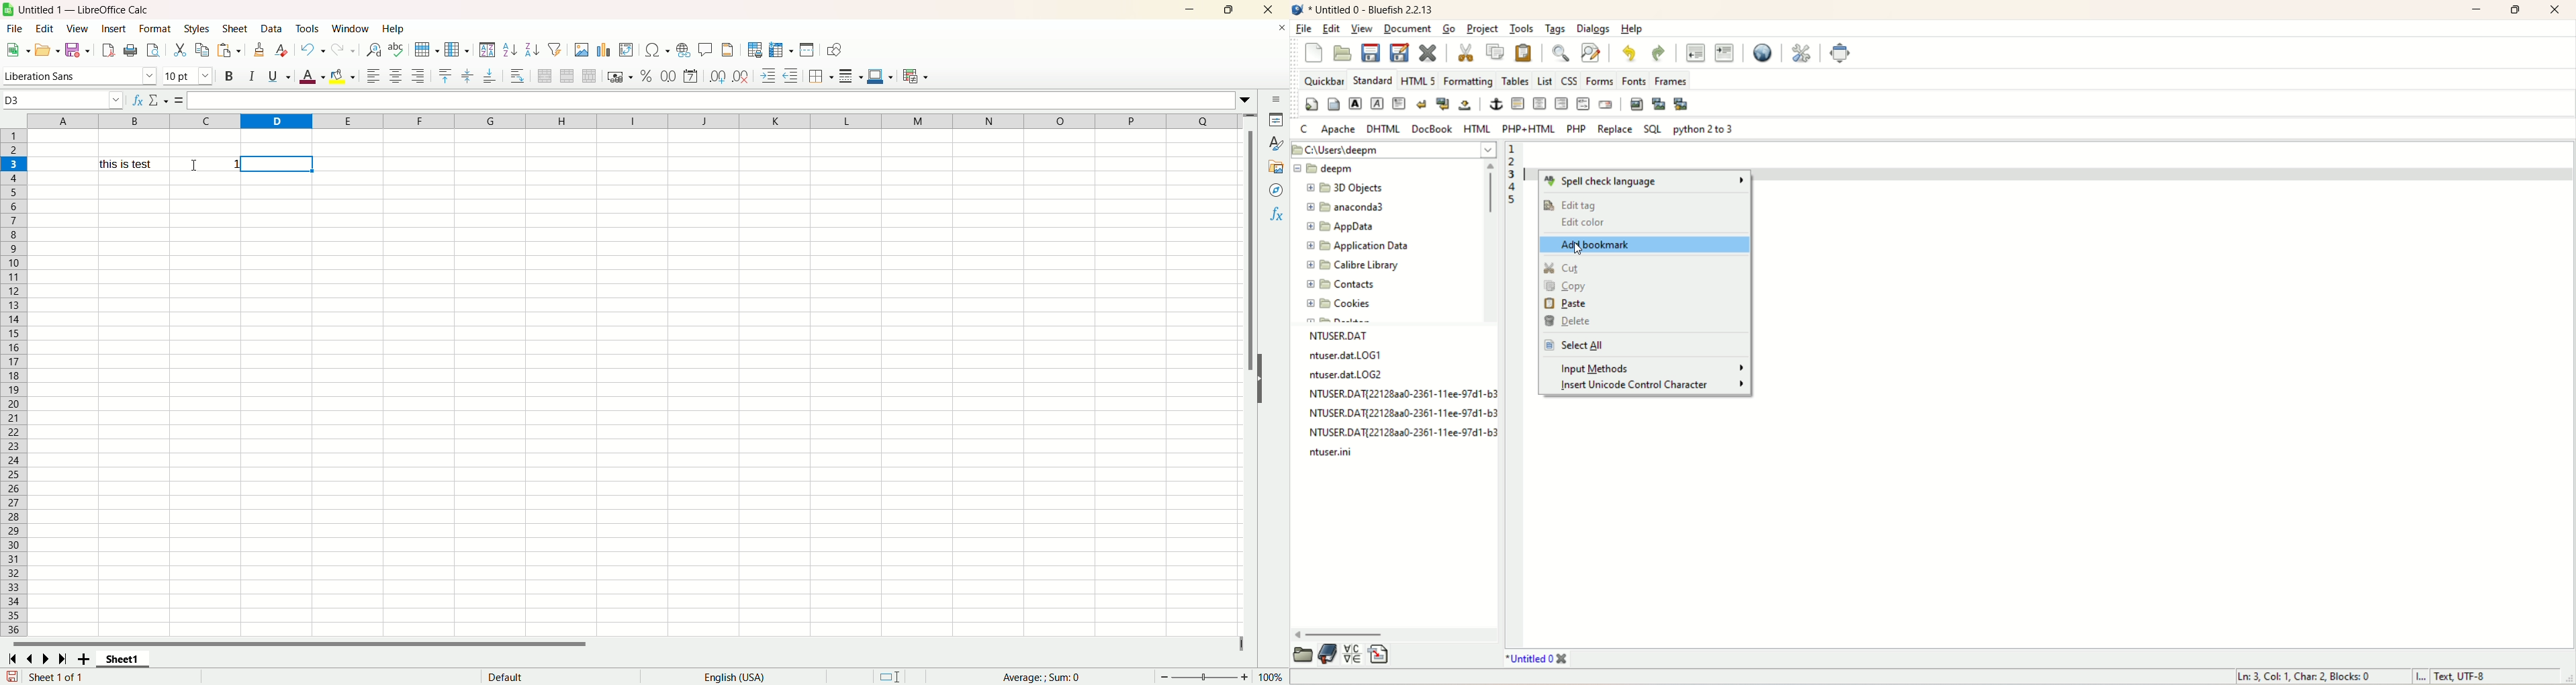 The height and width of the screenshot is (700, 2576). What do you see at coordinates (2470, 677) in the screenshot?
I see `text, UTF-8` at bounding box center [2470, 677].